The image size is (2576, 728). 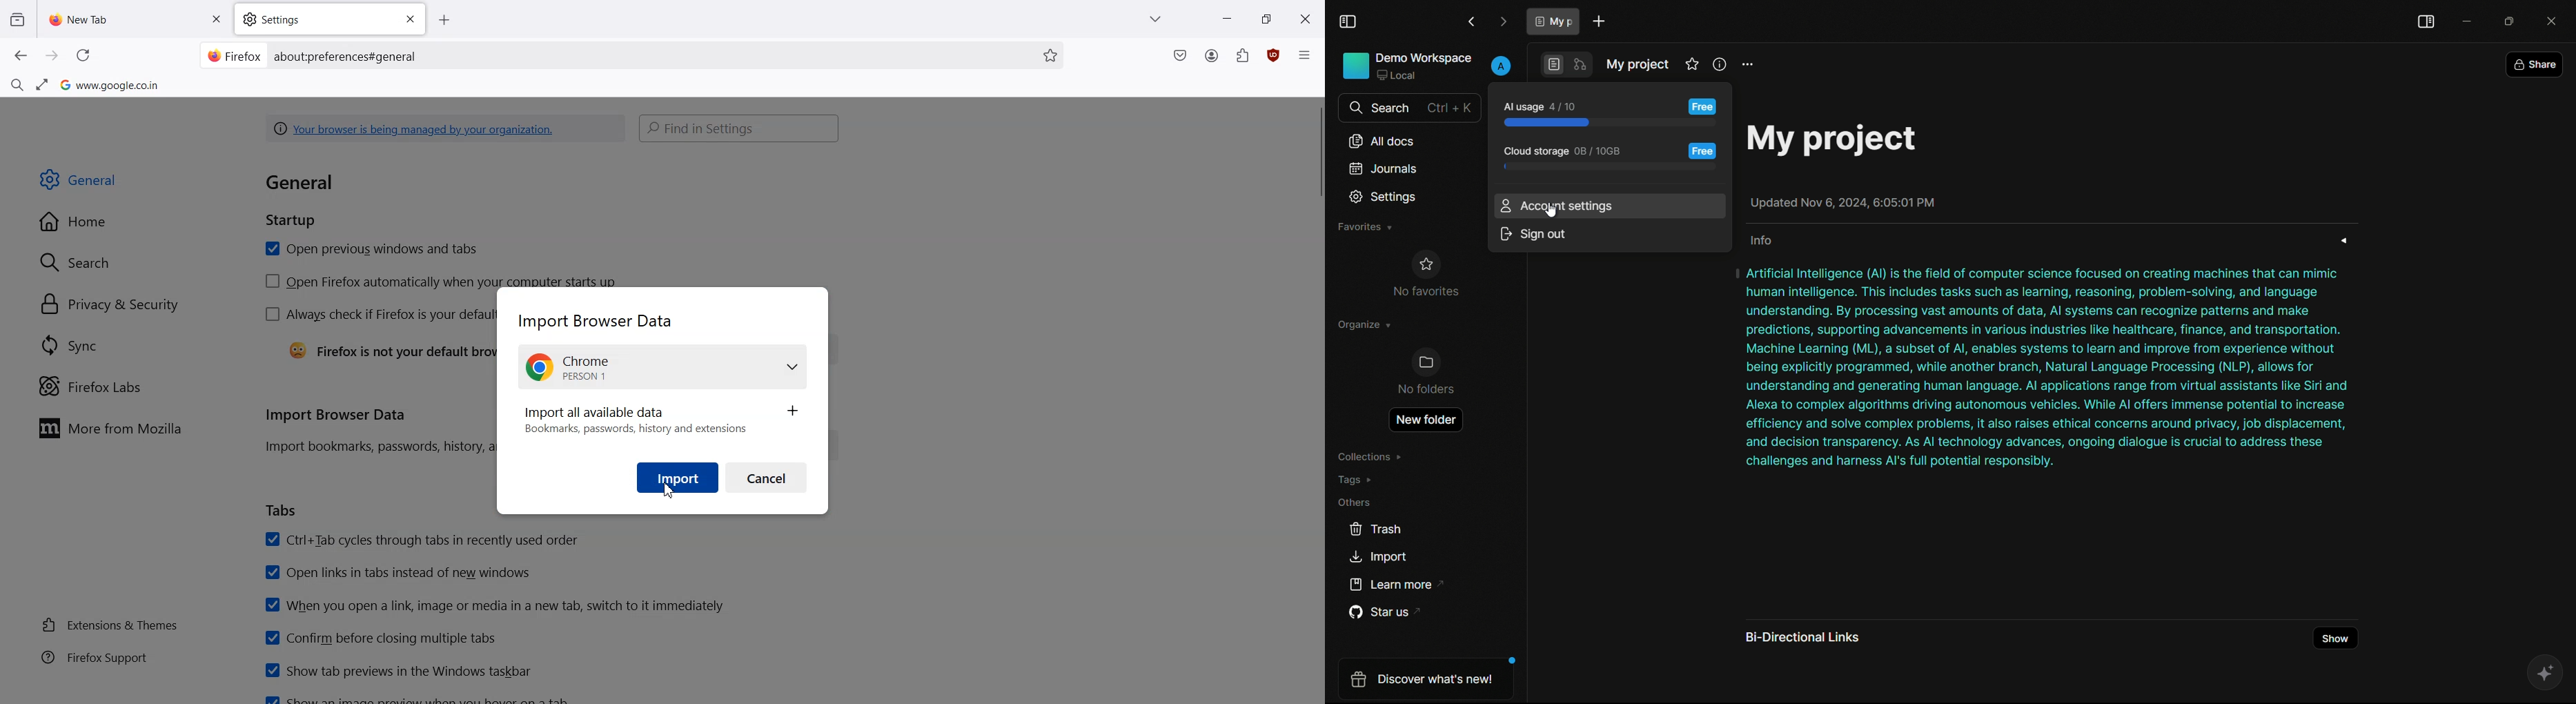 What do you see at coordinates (119, 17) in the screenshot?
I see `New Tab` at bounding box center [119, 17].